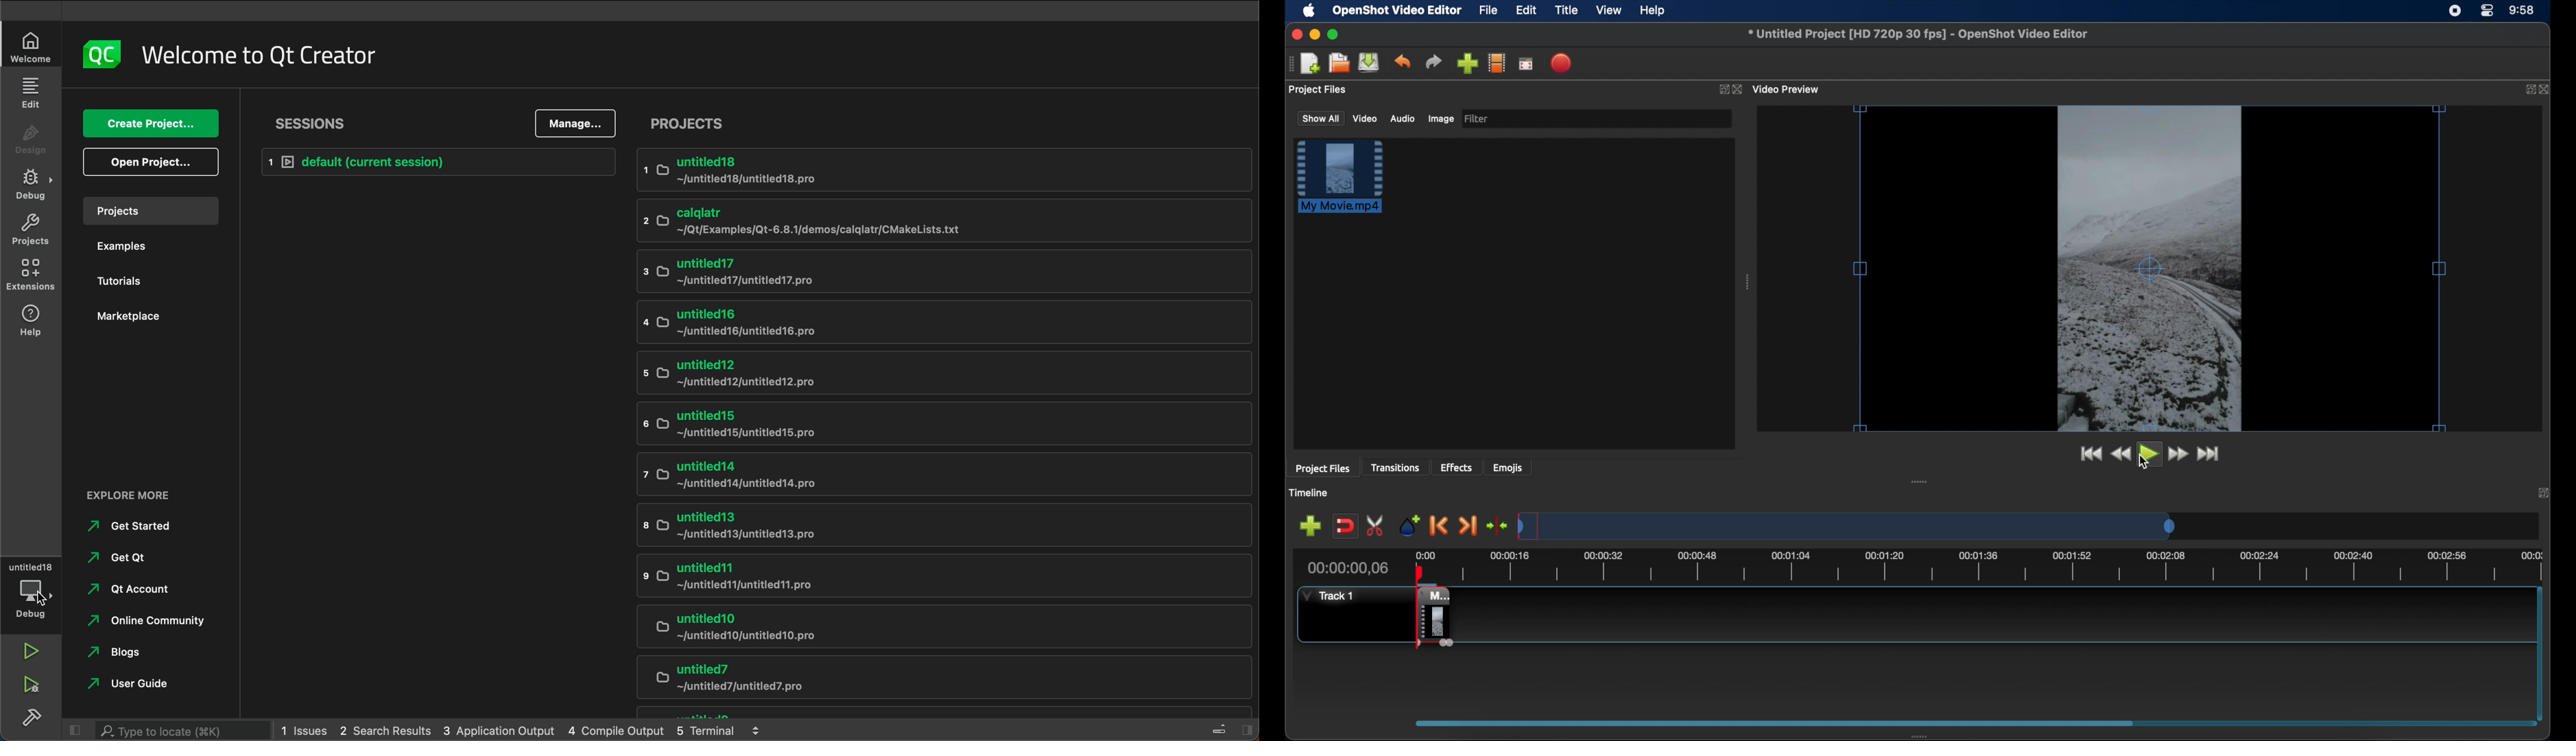  What do you see at coordinates (32, 228) in the screenshot?
I see `projects` at bounding box center [32, 228].